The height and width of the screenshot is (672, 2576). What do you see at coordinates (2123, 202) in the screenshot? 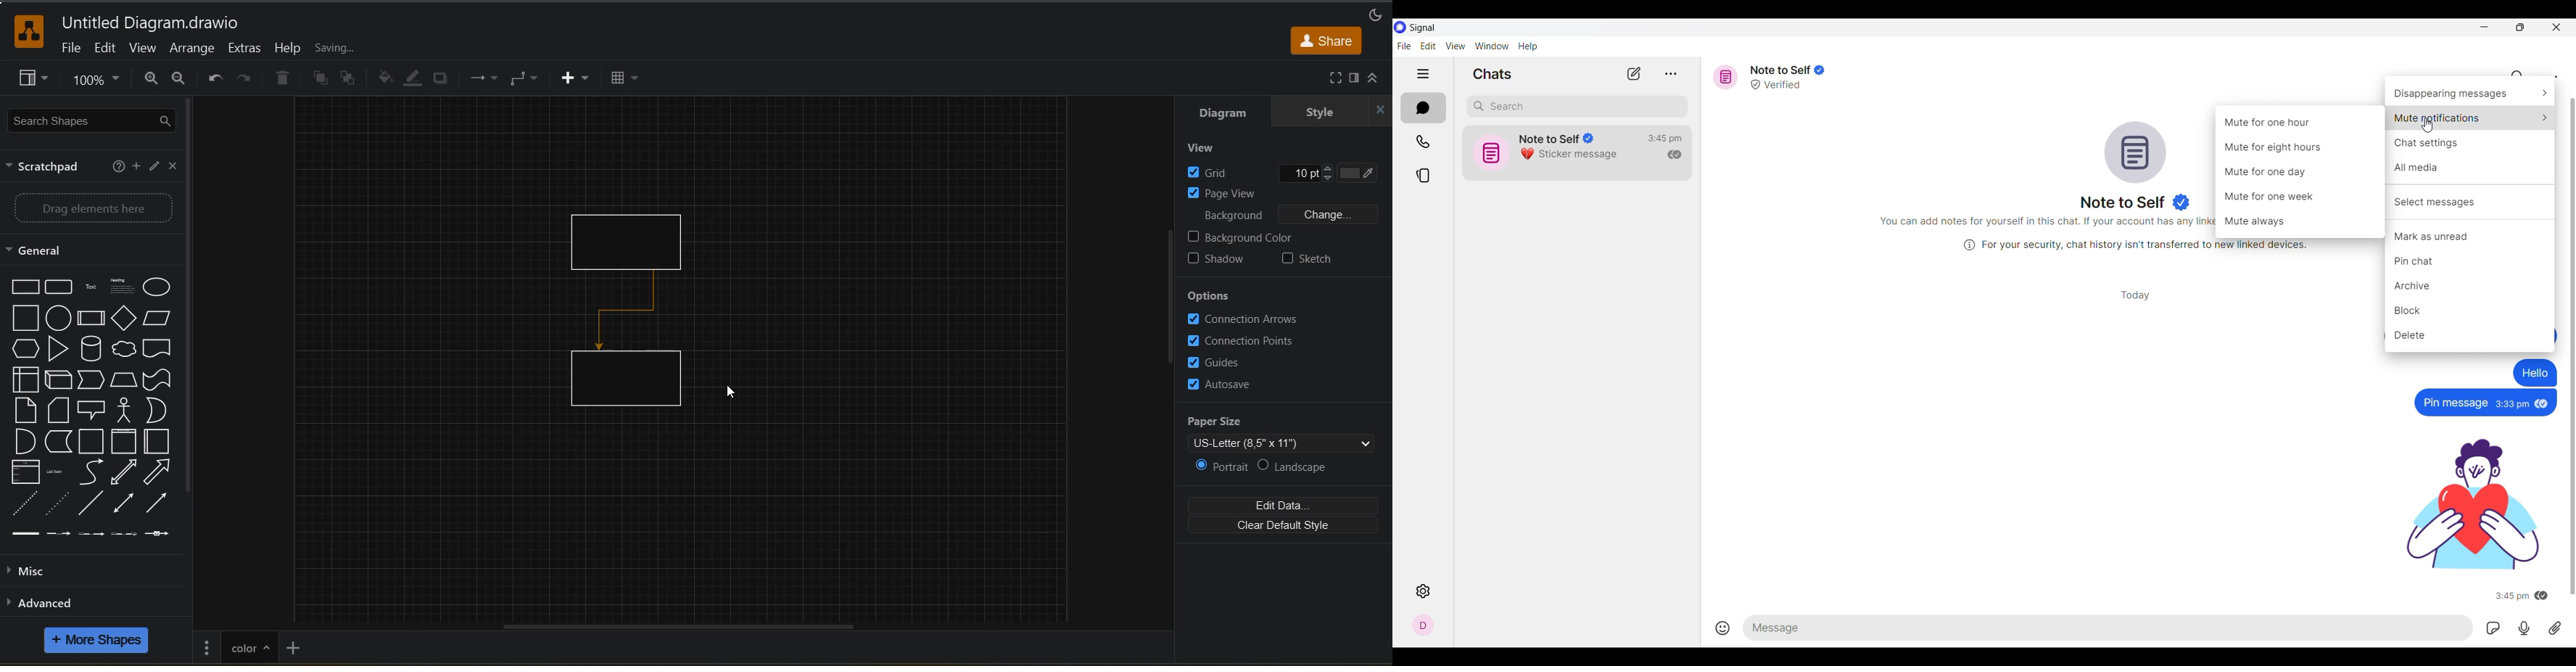
I see `Name of message reciever` at bounding box center [2123, 202].